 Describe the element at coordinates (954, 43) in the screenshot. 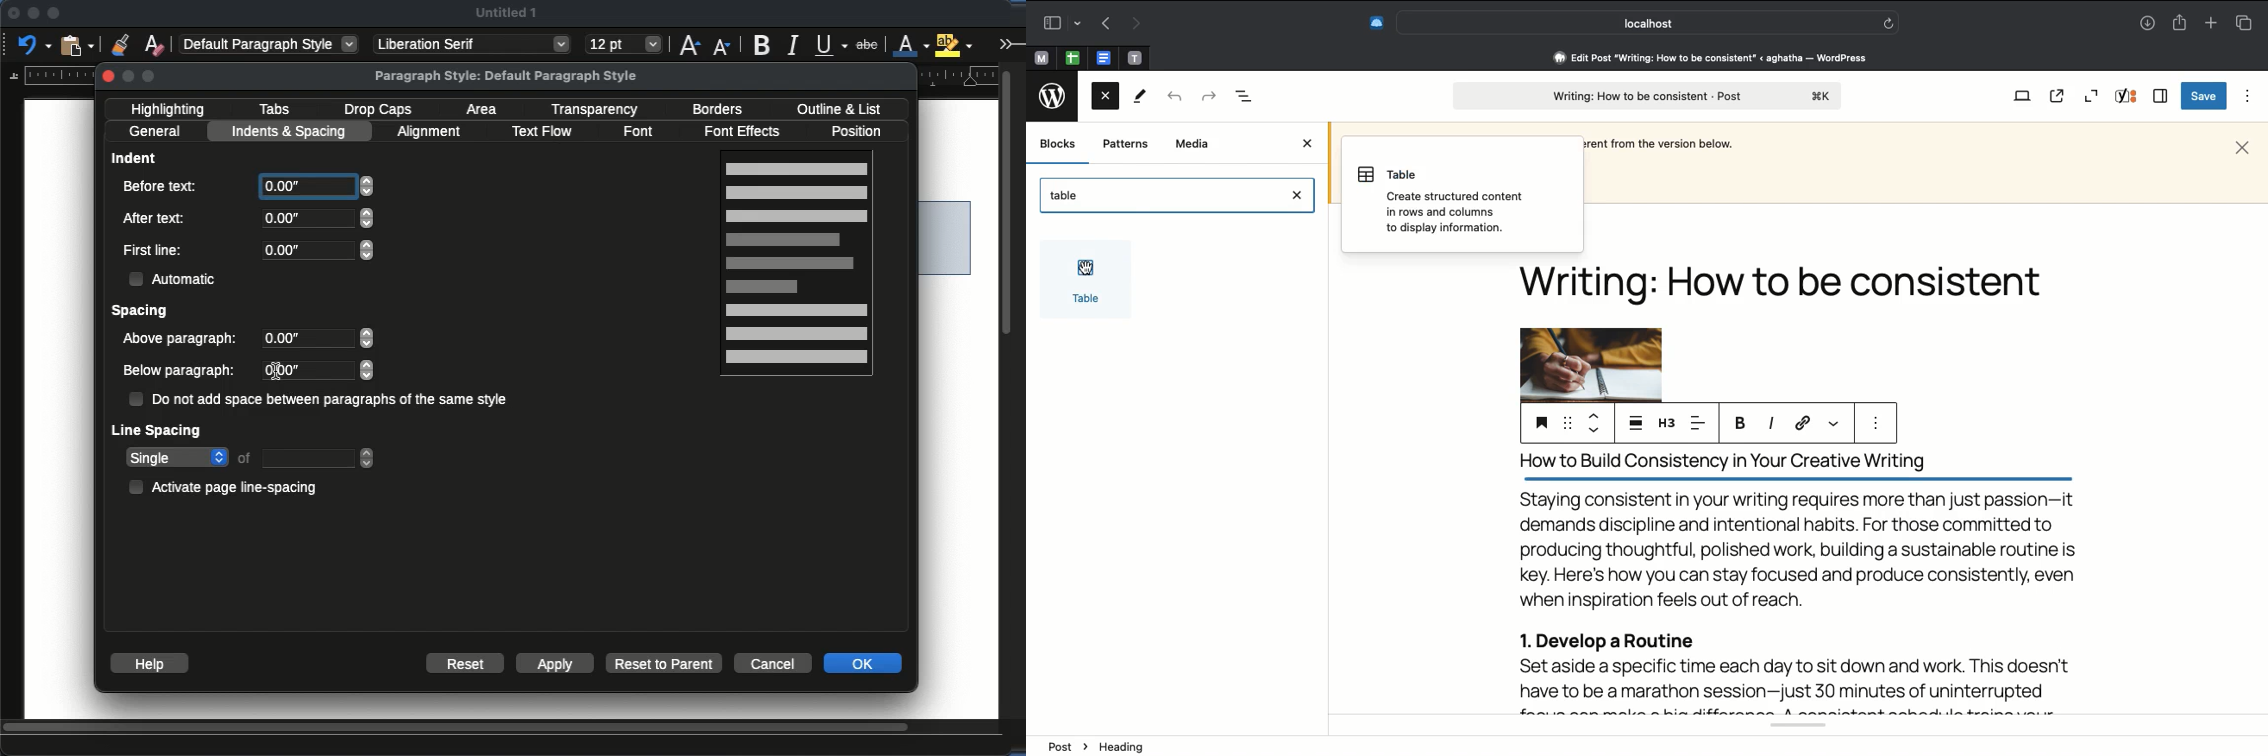

I see `highlight color` at that location.